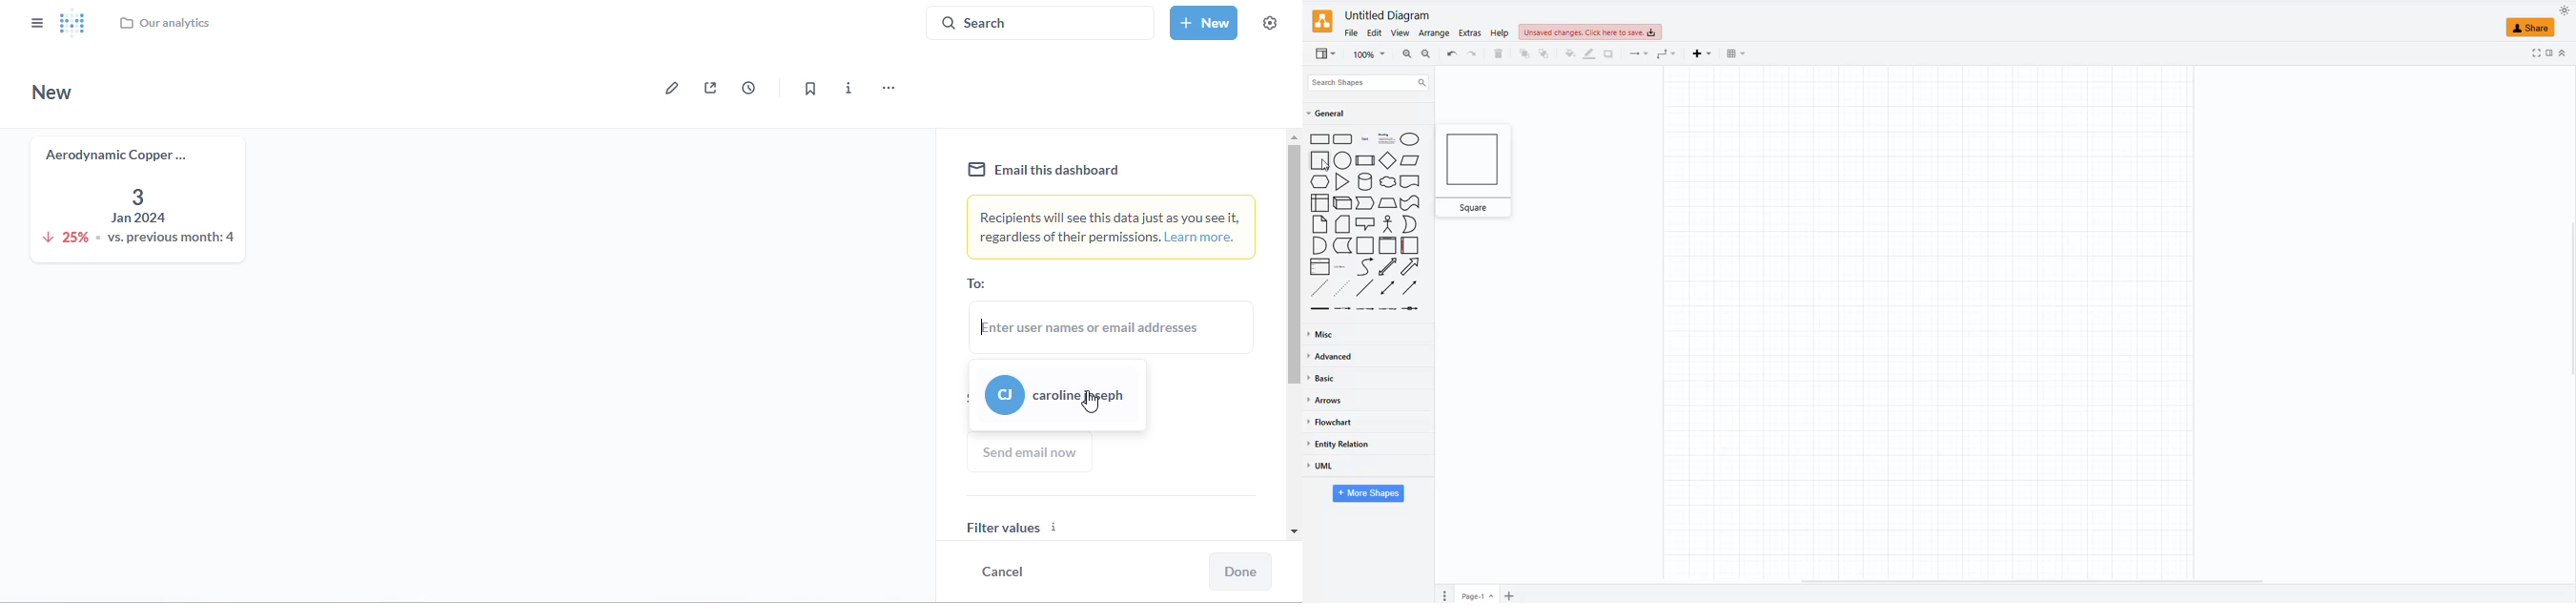 This screenshot has width=2576, height=616. What do you see at coordinates (1044, 170) in the screenshot?
I see `email this dashboard` at bounding box center [1044, 170].